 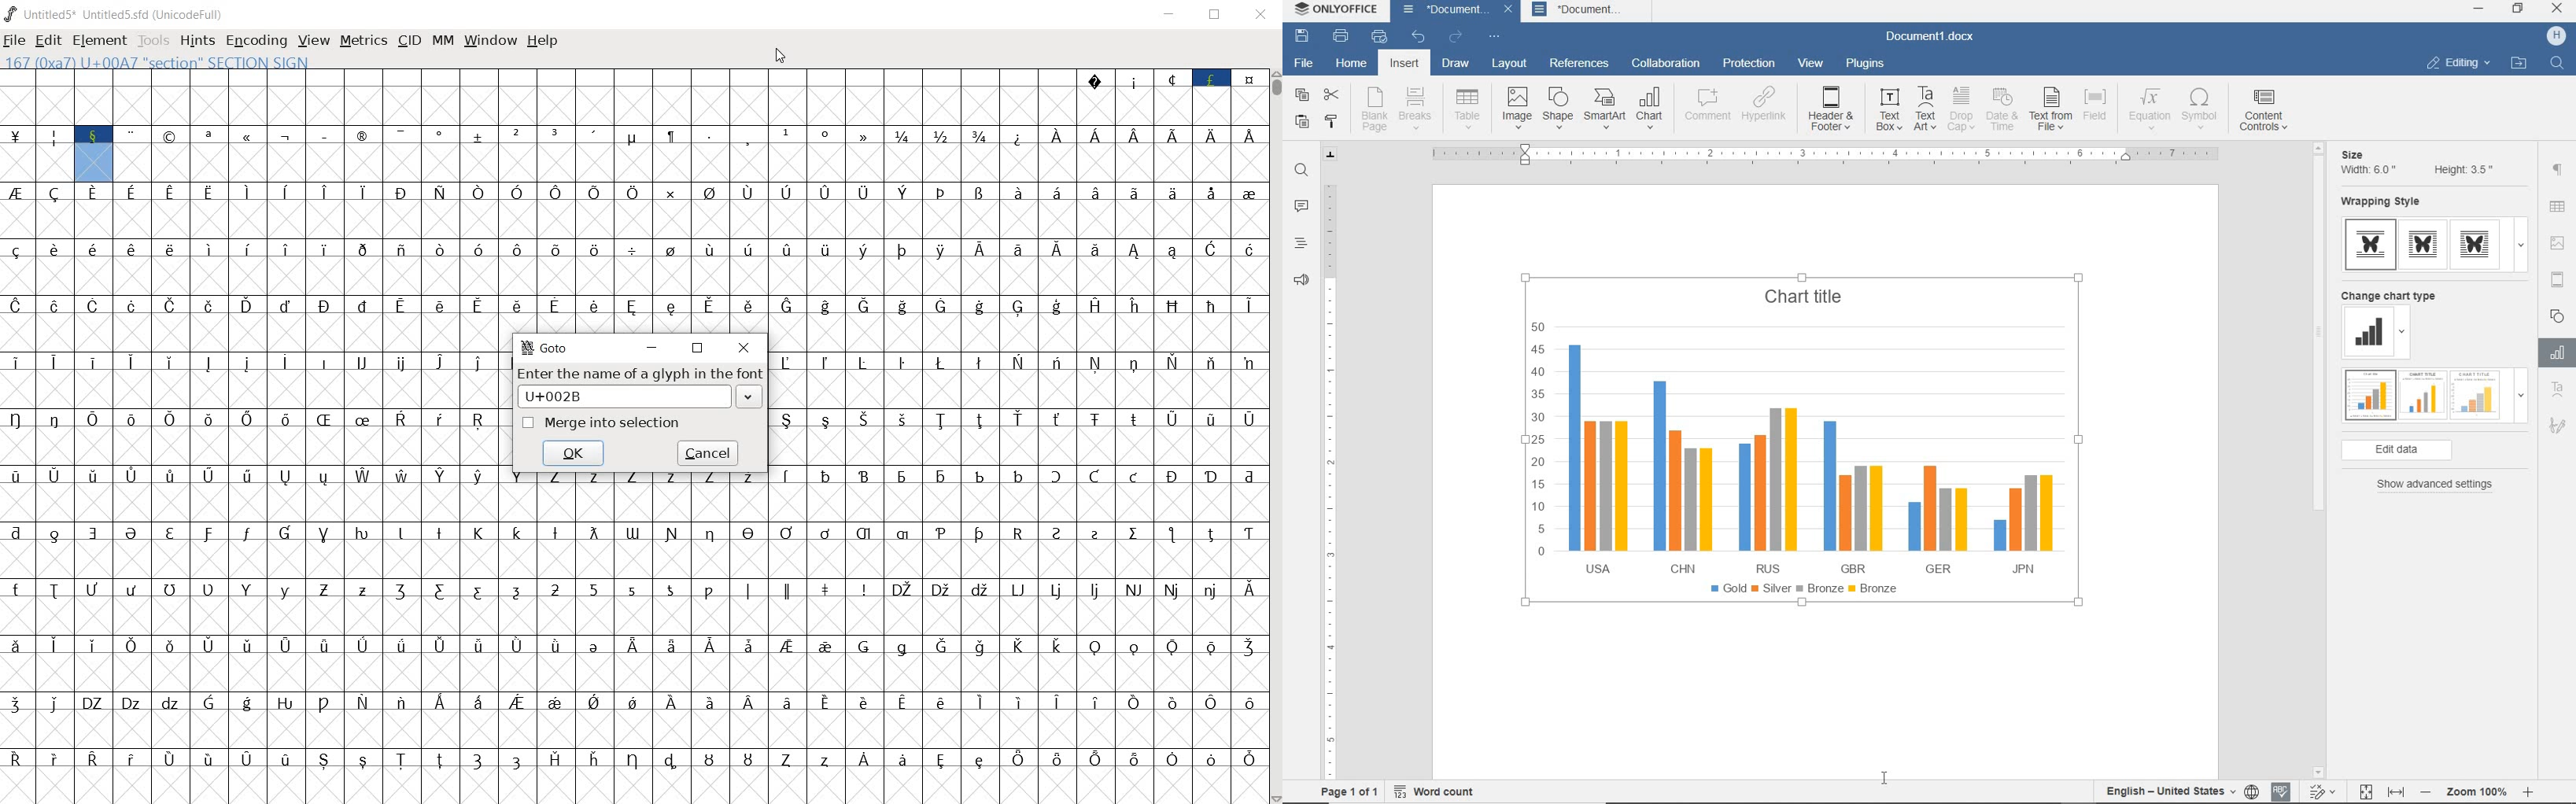 I want to click on open file location, so click(x=2519, y=64).